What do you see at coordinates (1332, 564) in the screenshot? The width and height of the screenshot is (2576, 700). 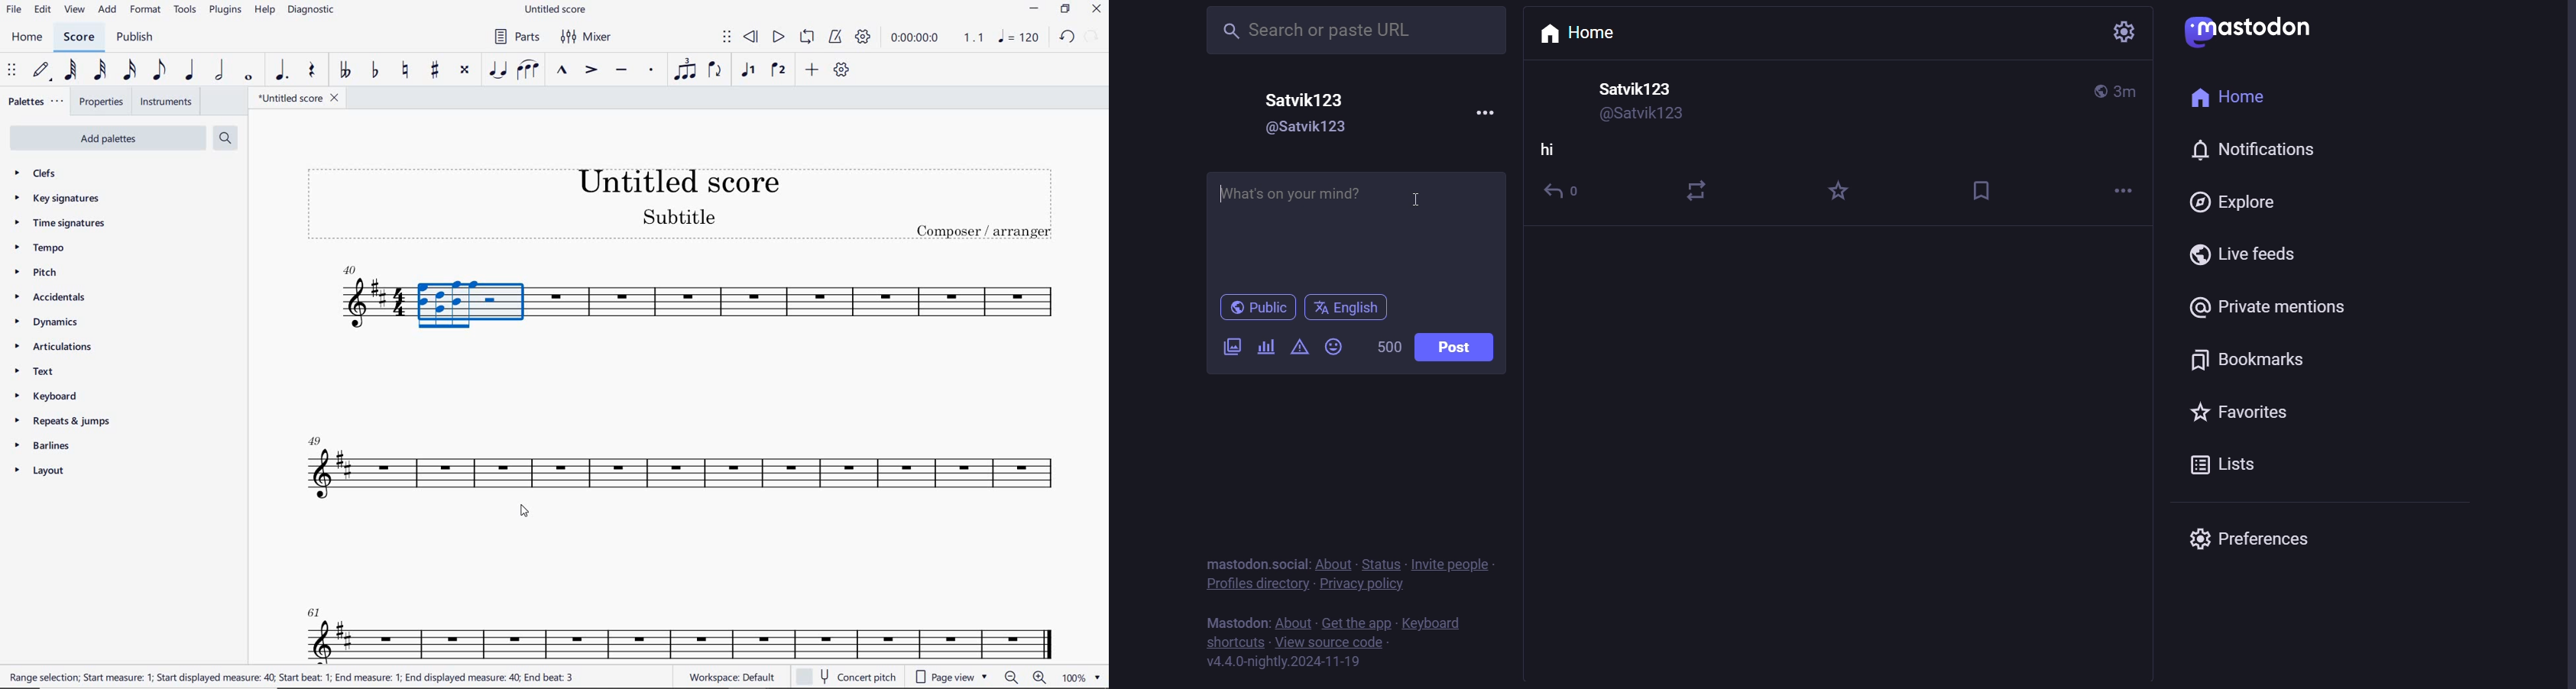 I see `about` at bounding box center [1332, 564].